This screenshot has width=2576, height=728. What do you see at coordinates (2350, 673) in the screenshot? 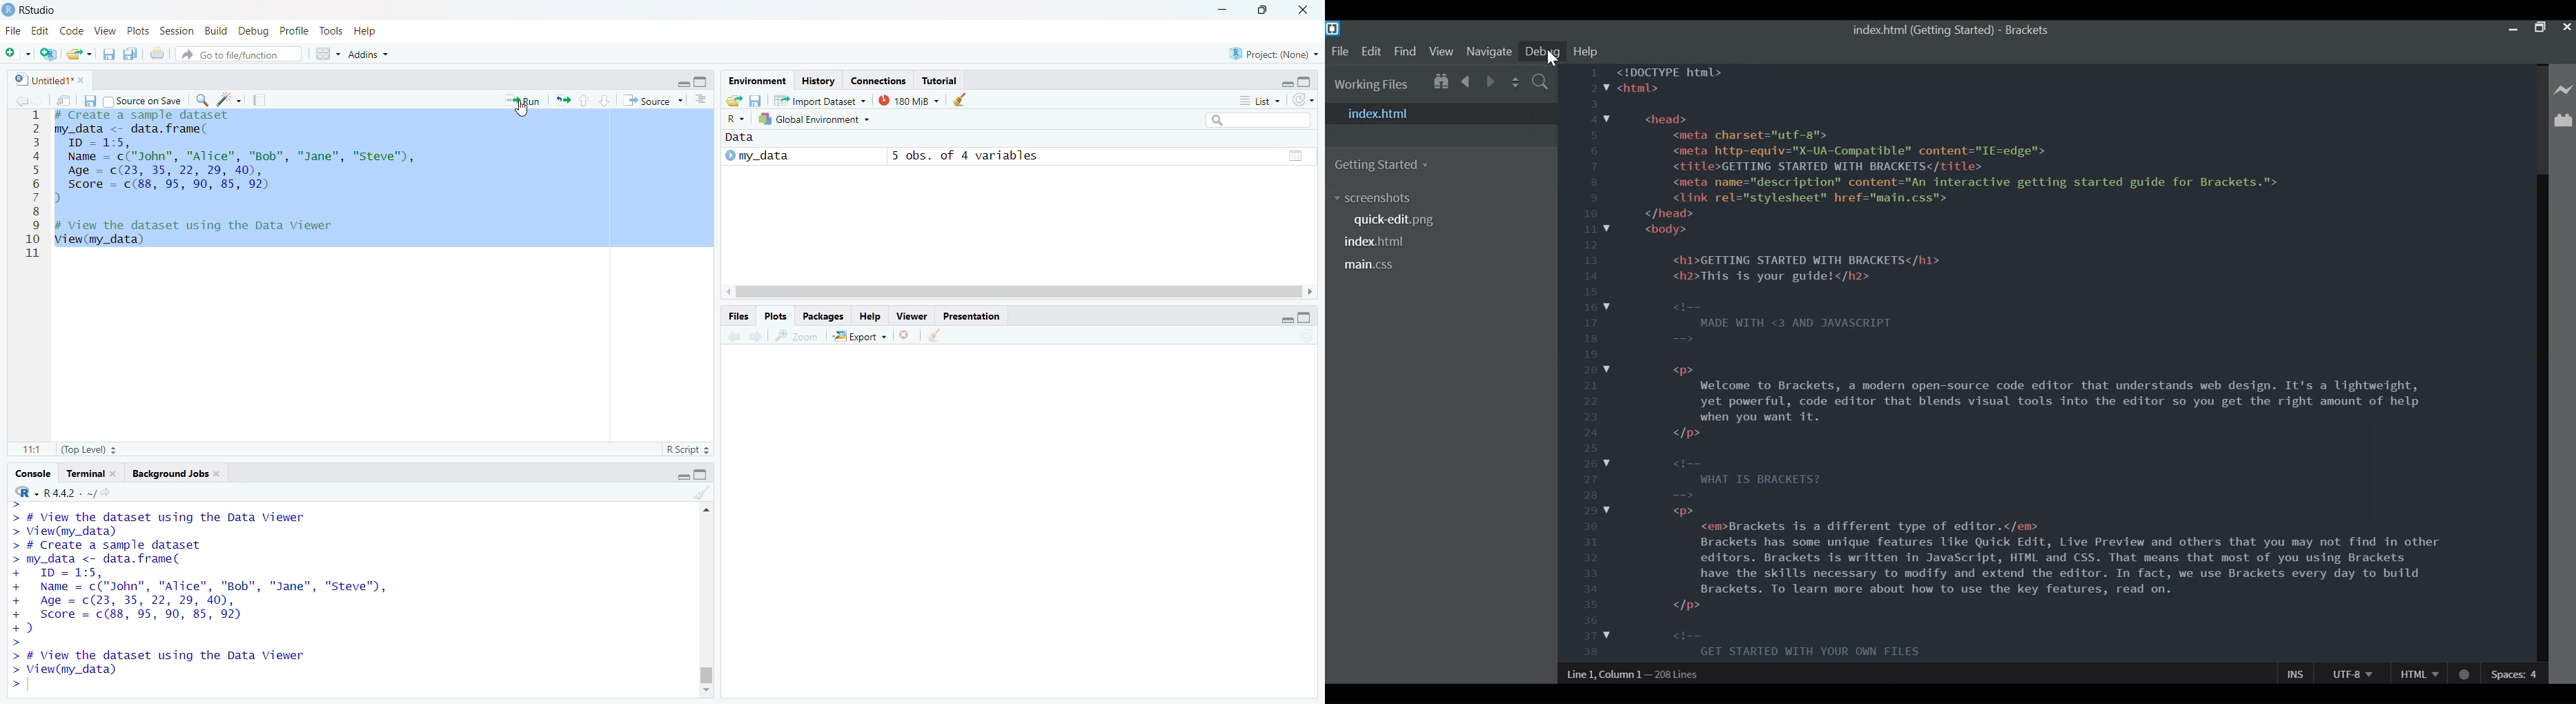
I see `UTF-8` at bounding box center [2350, 673].